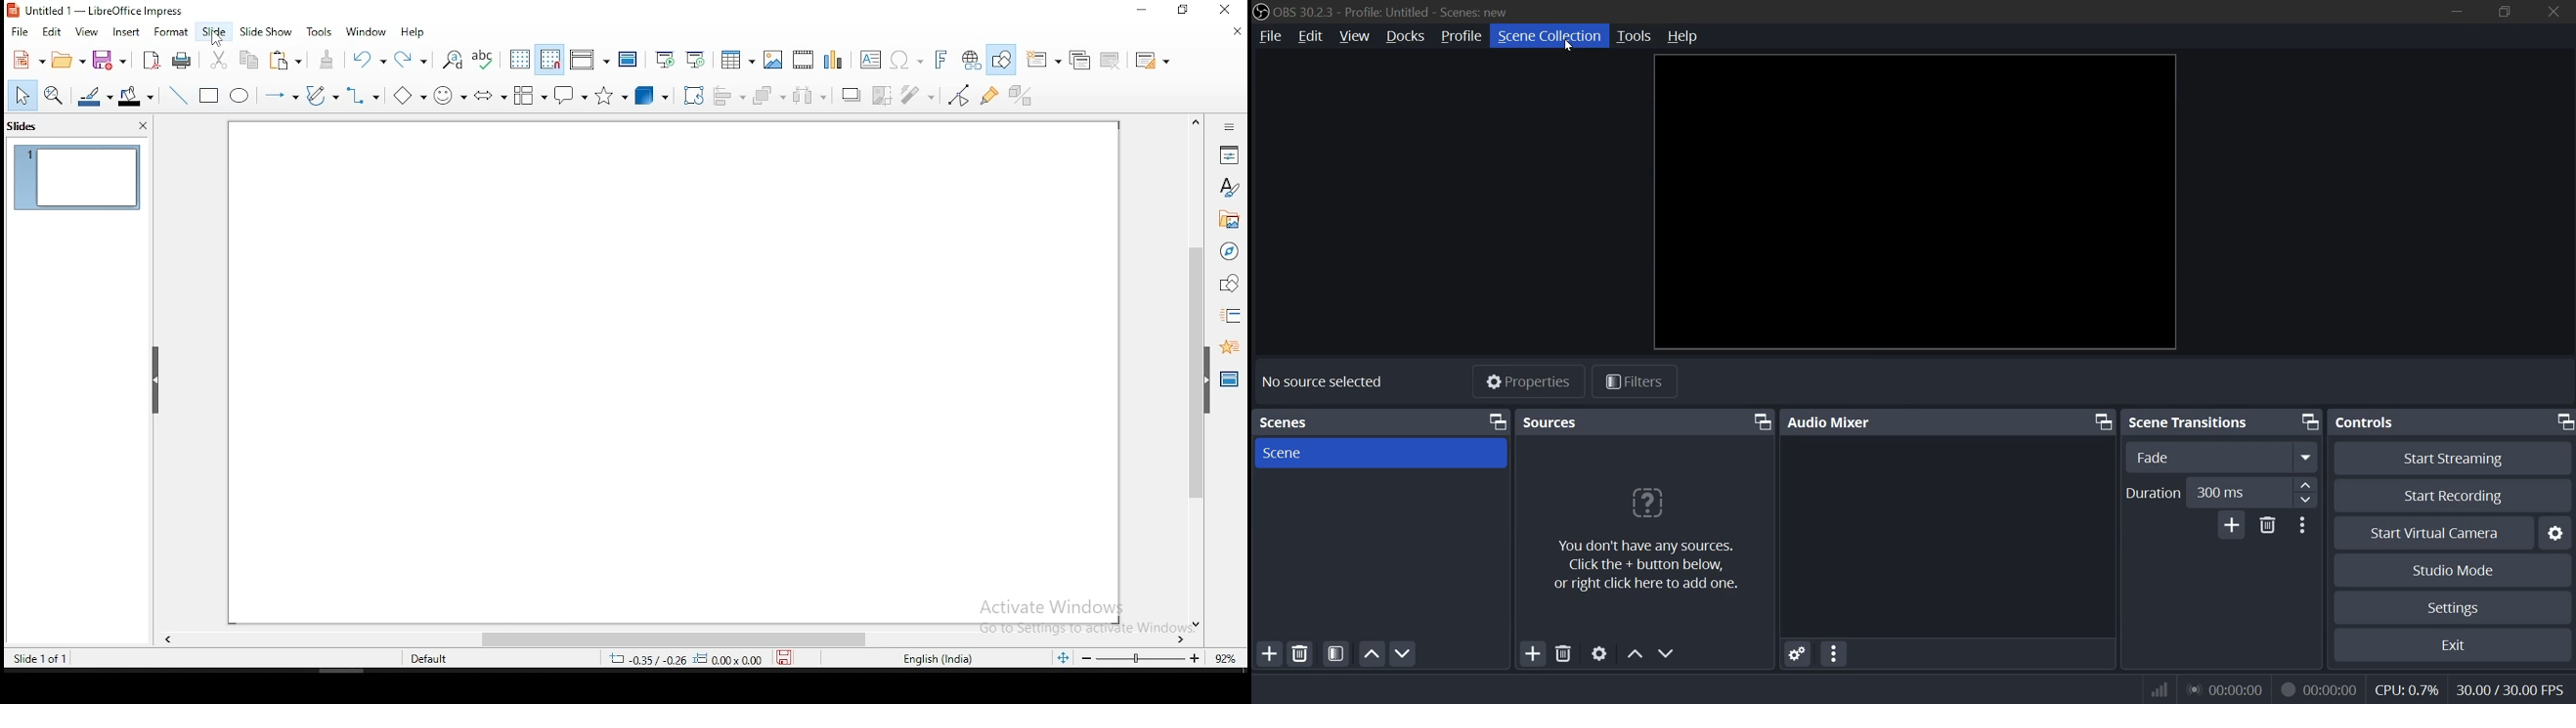  Describe the element at coordinates (2452, 458) in the screenshot. I see `start streaming` at that location.